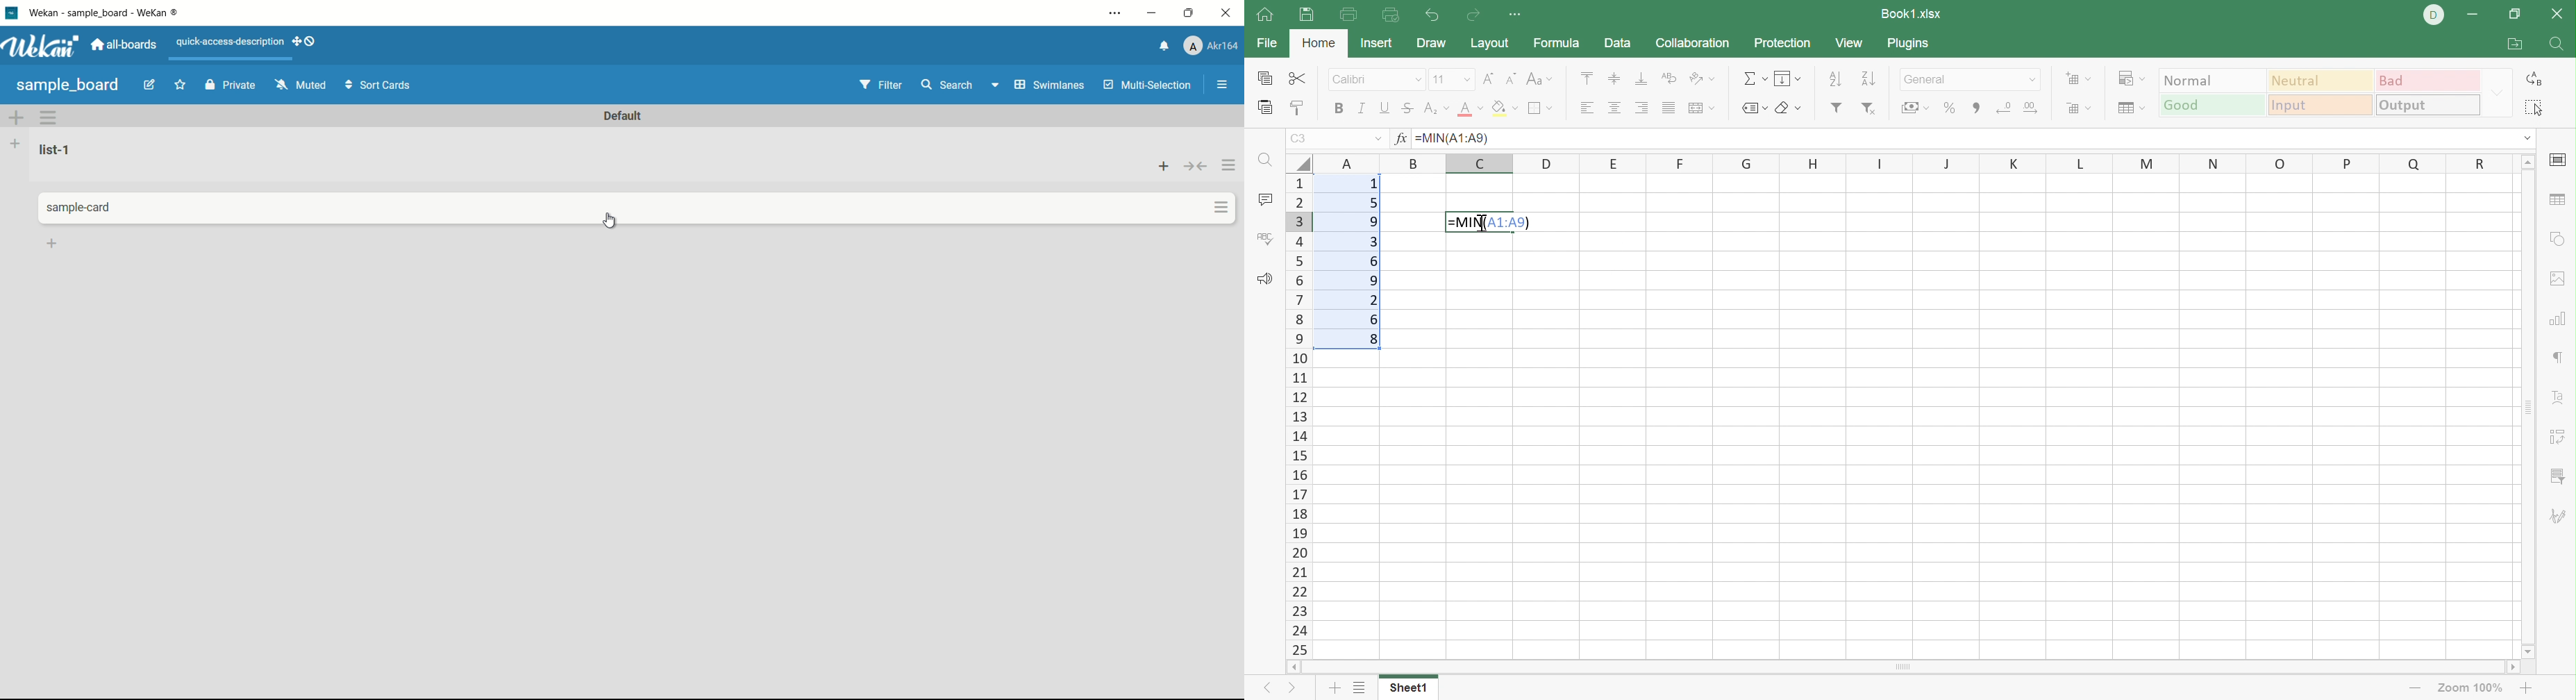 This screenshot has width=2576, height=700. Describe the element at coordinates (1350, 14) in the screenshot. I see `Print` at that location.